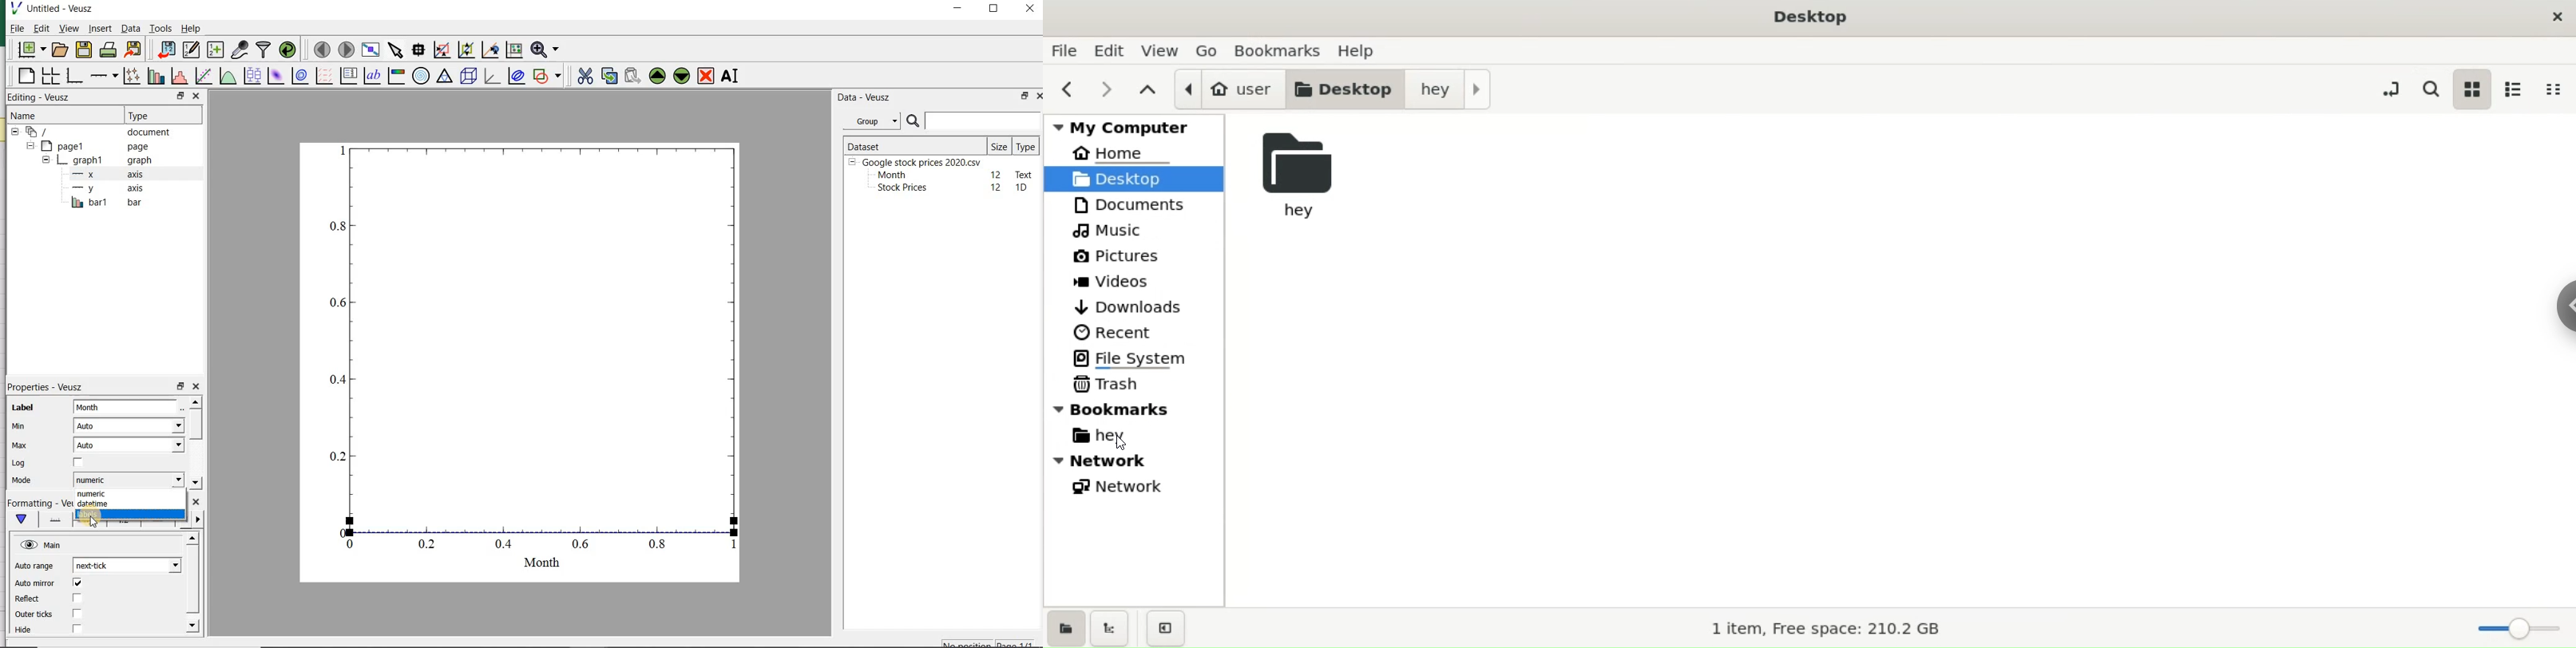 The width and height of the screenshot is (2576, 672). What do you see at coordinates (20, 446) in the screenshot?
I see `Max` at bounding box center [20, 446].